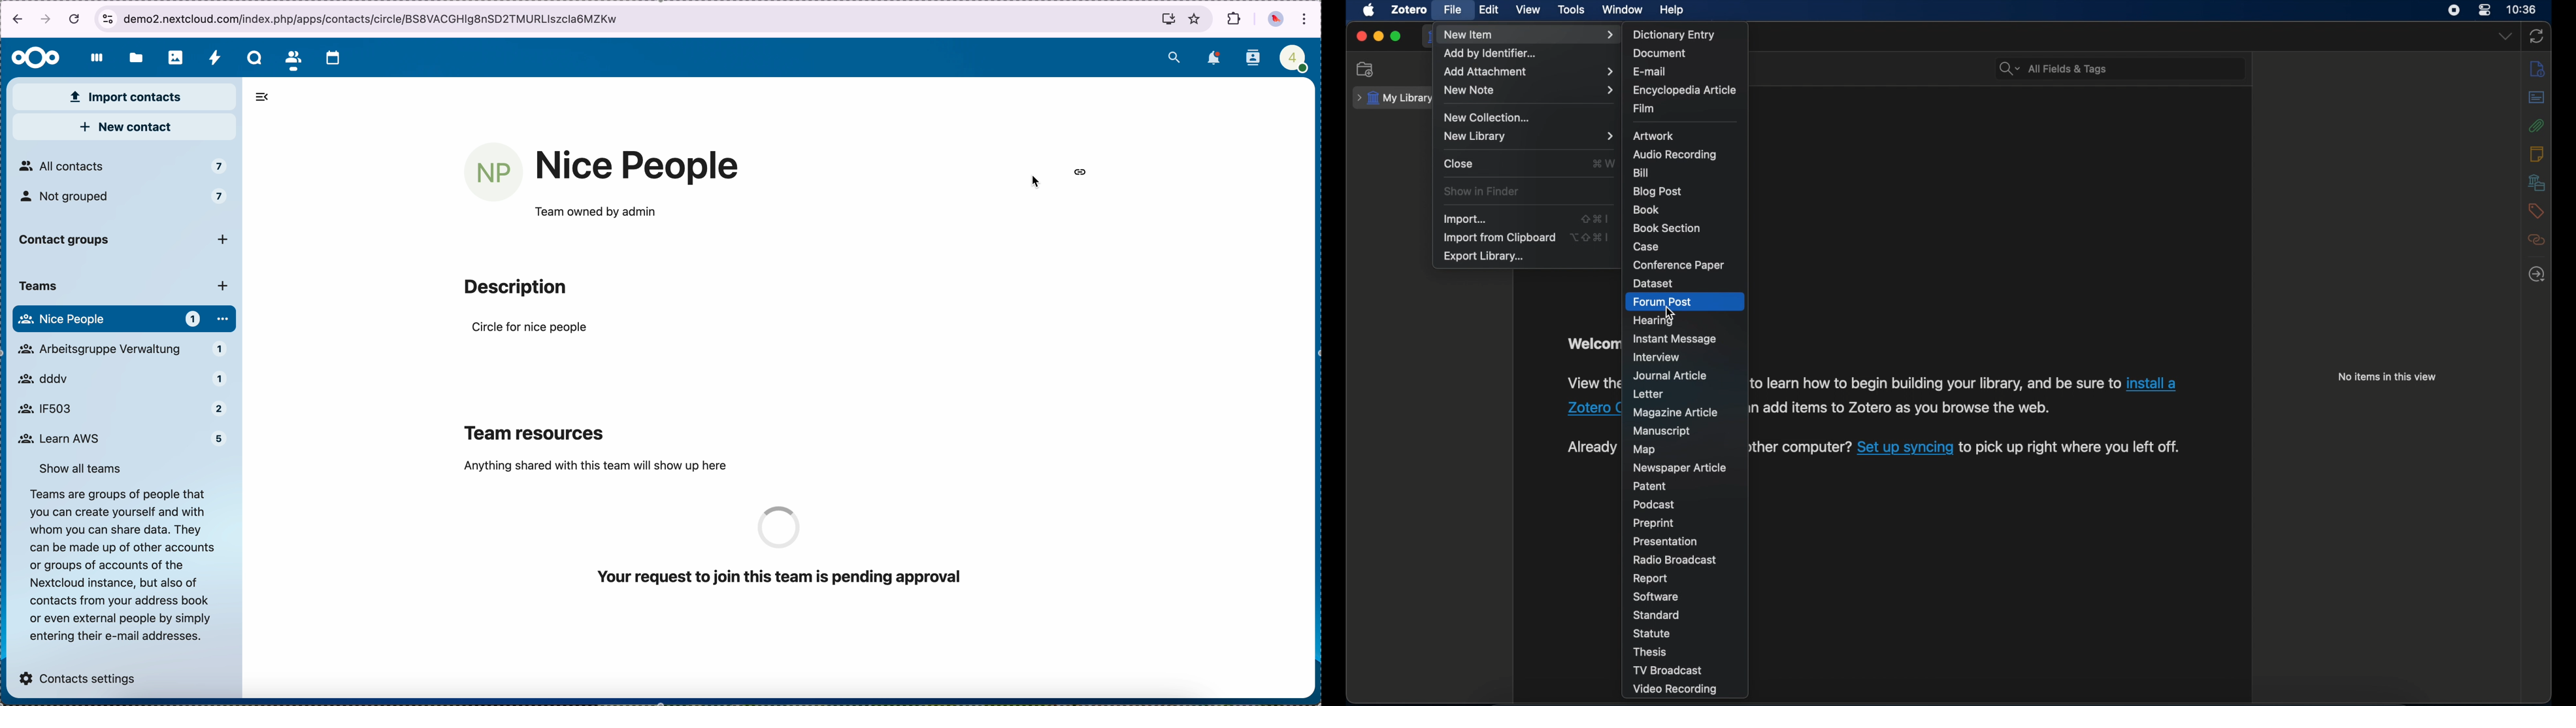  Describe the element at coordinates (1482, 191) in the screenshot. I see `show in finder` at that location.